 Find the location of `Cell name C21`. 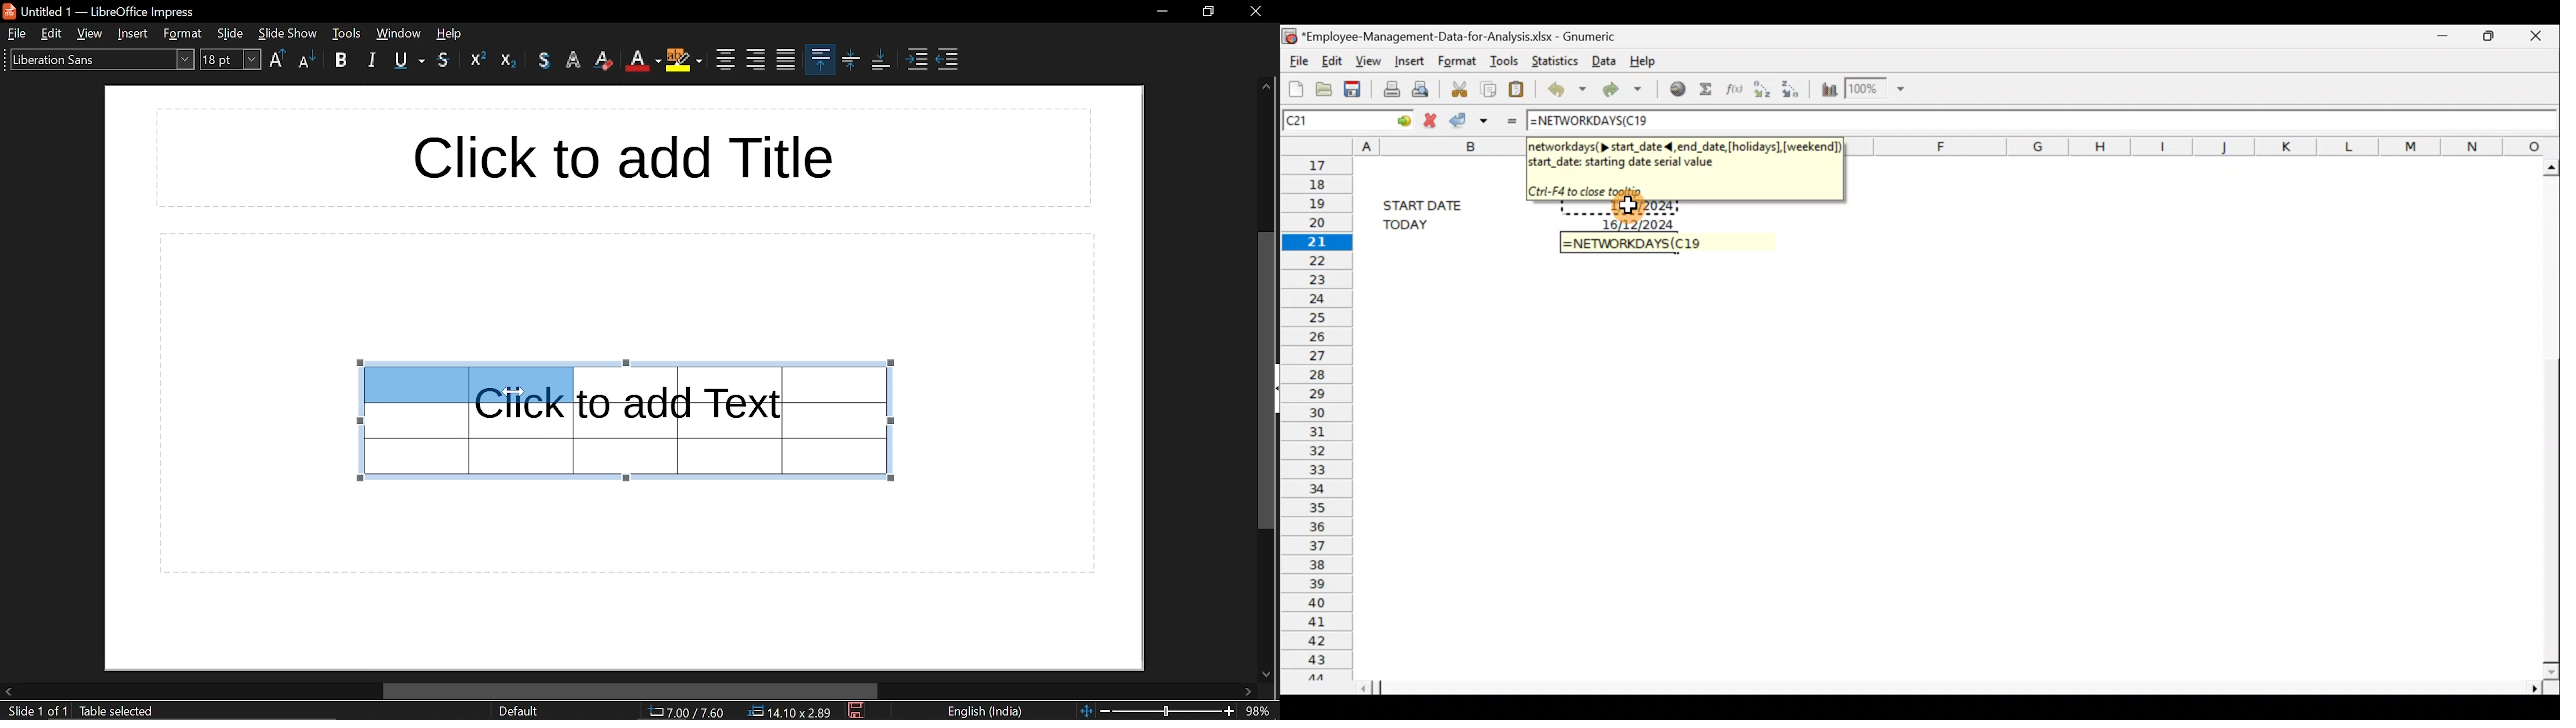

Cell name C21 is located at coordinates (1323, 119).